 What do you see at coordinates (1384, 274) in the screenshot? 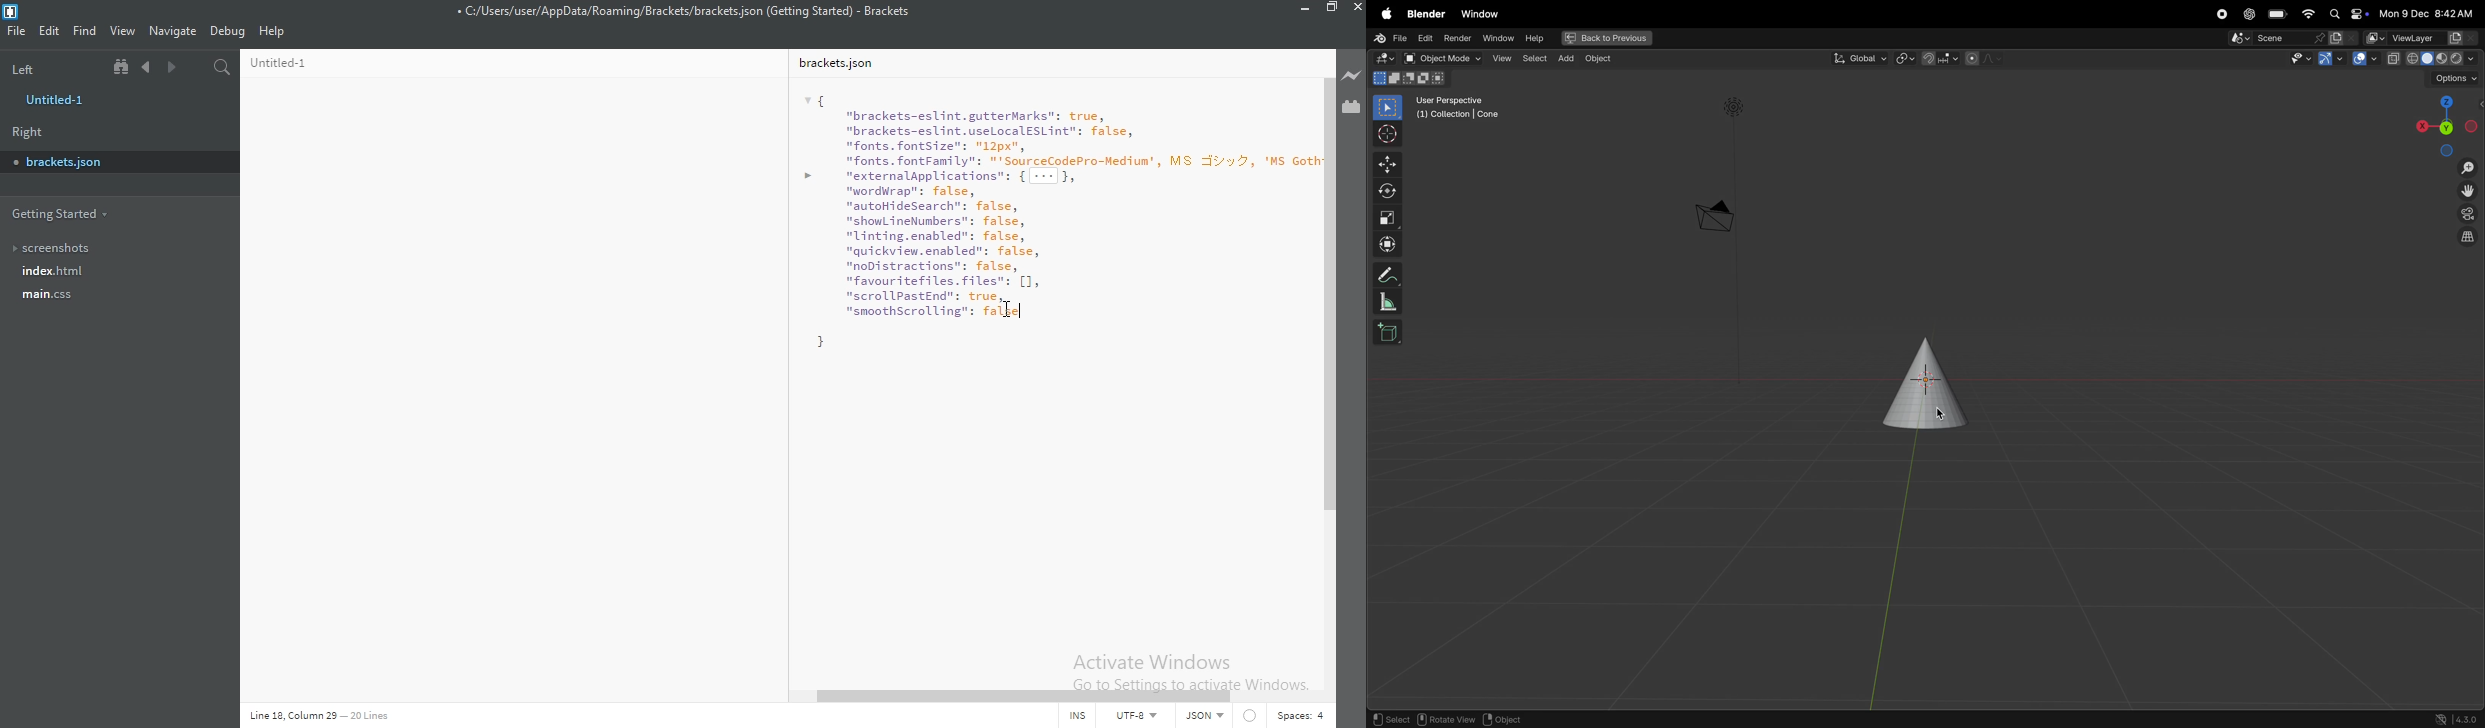
I see `annotate` at bounding box center [1384, 274].